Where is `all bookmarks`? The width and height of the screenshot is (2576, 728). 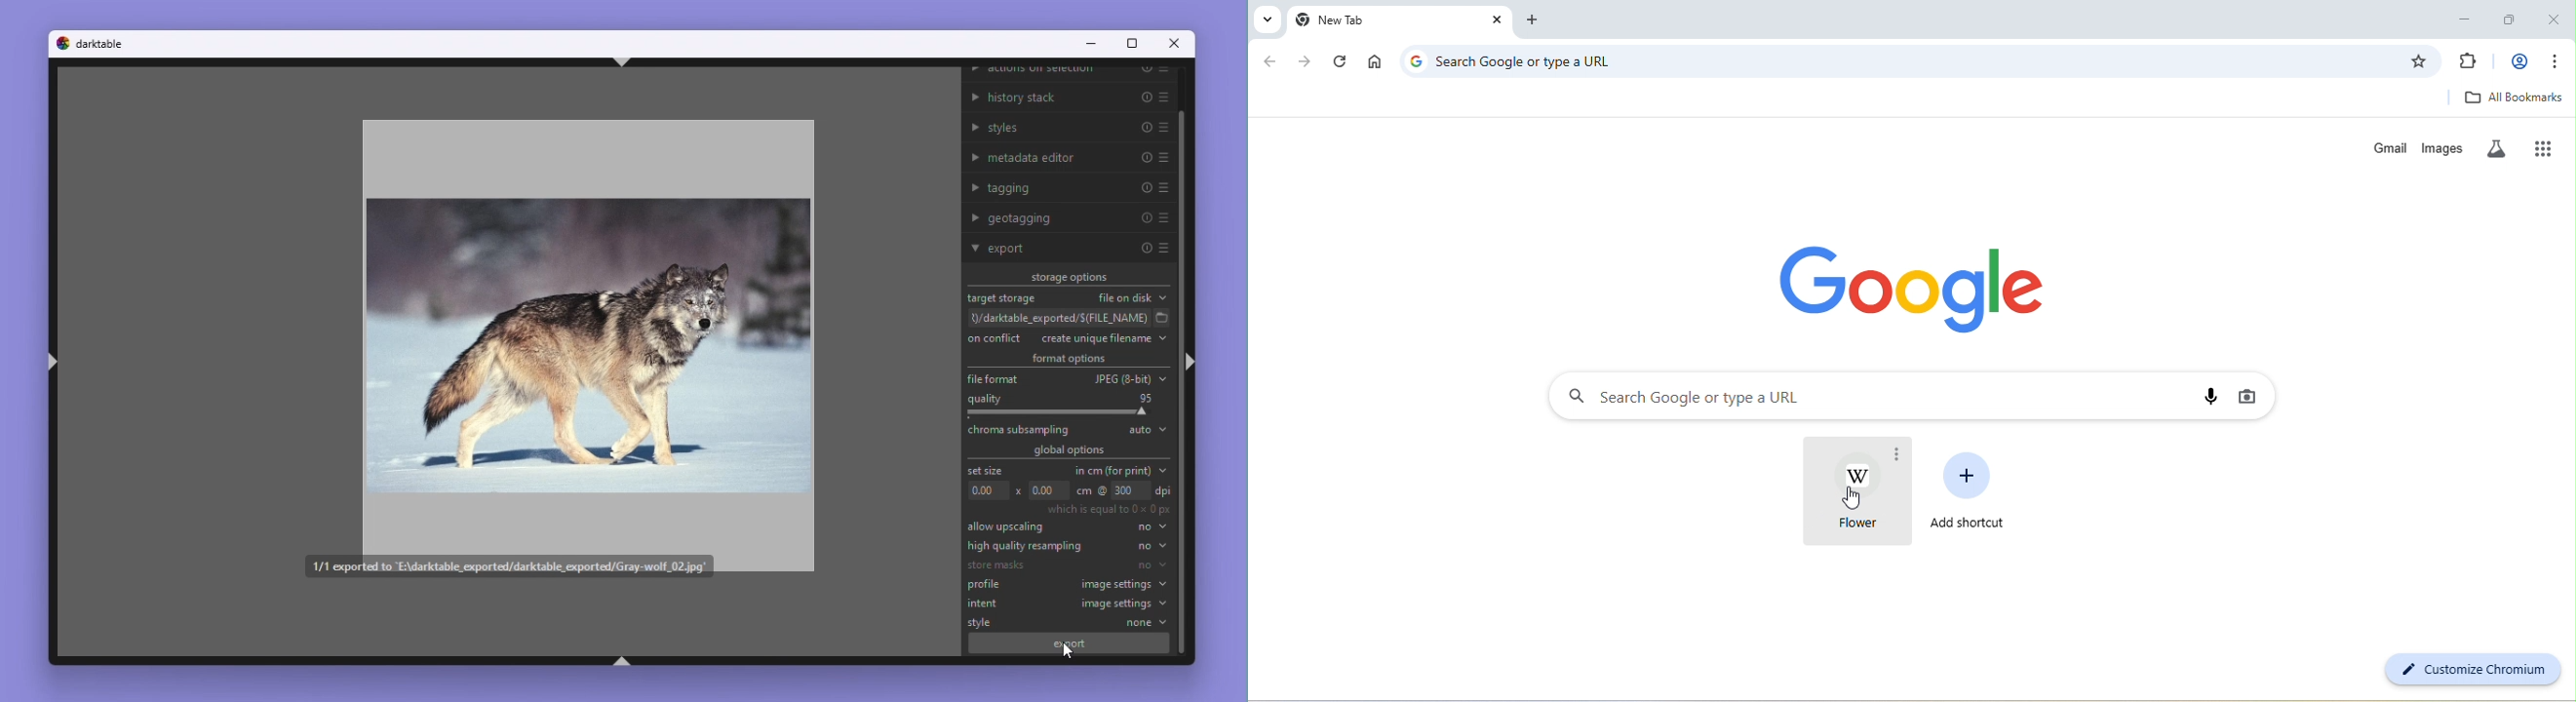
all bookmarks is located at coordinates (2514, 97).